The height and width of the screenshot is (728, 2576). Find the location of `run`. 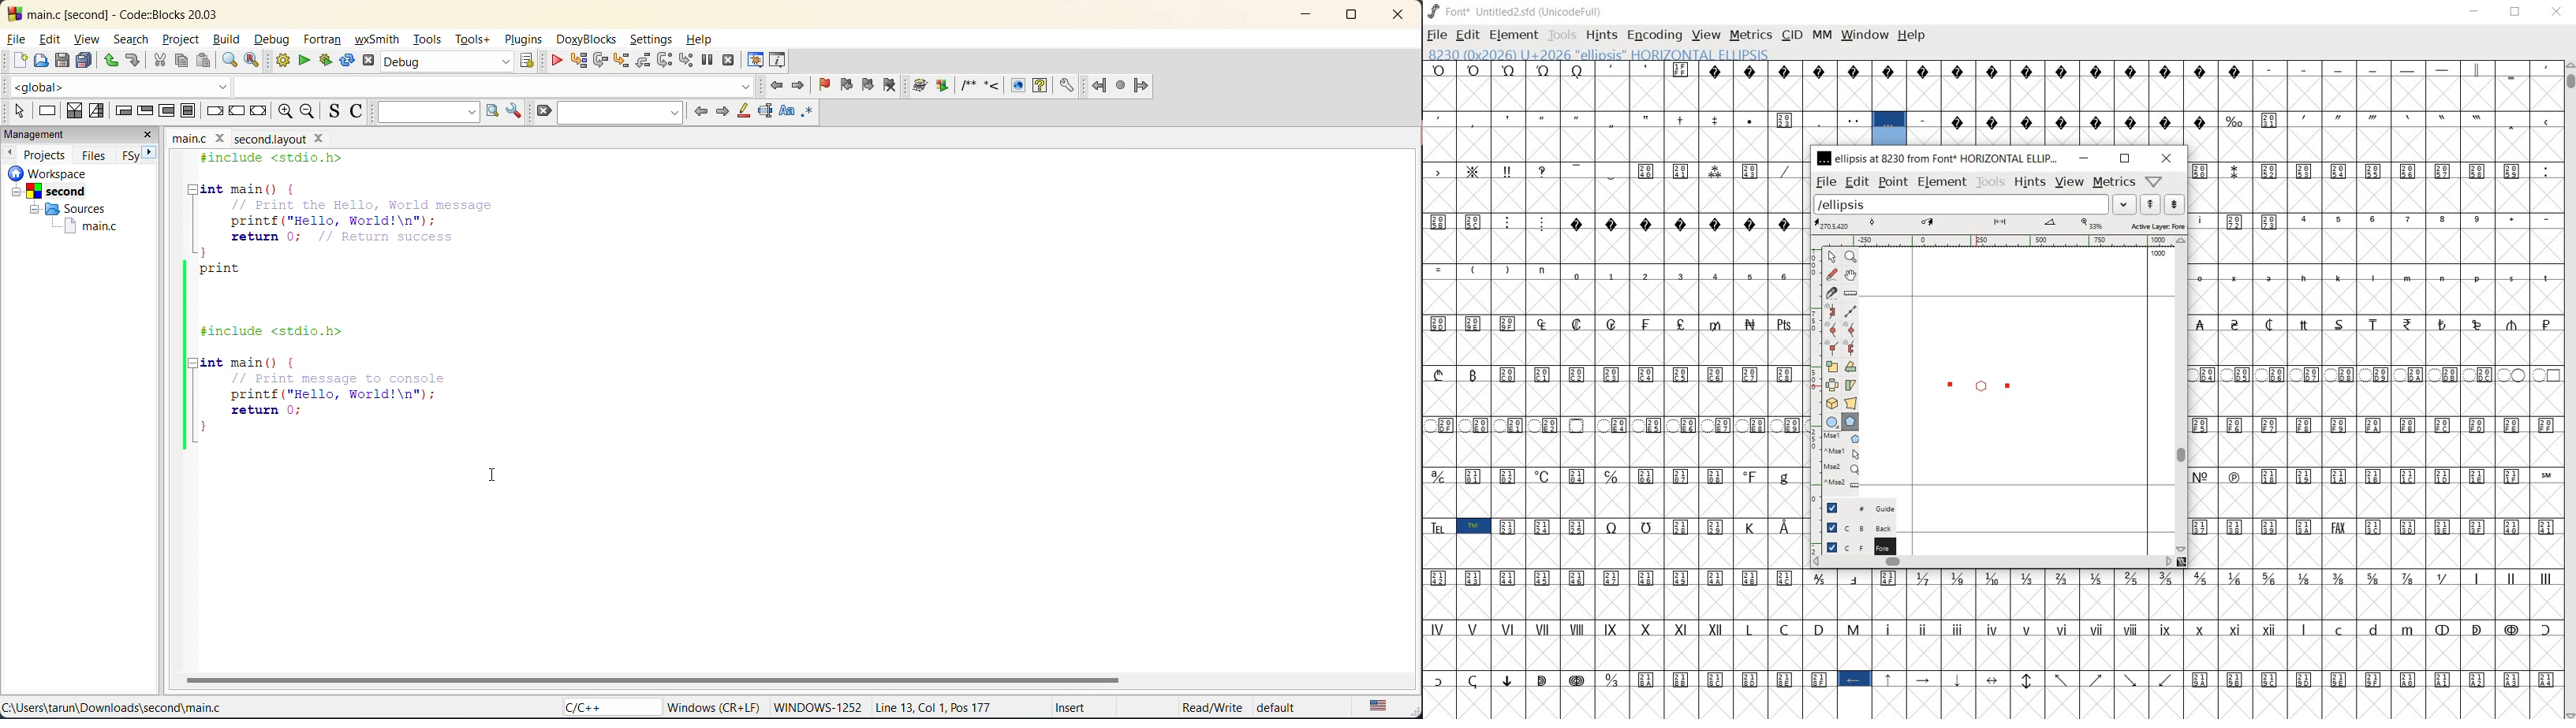

run is located at coordinates (308, 63).